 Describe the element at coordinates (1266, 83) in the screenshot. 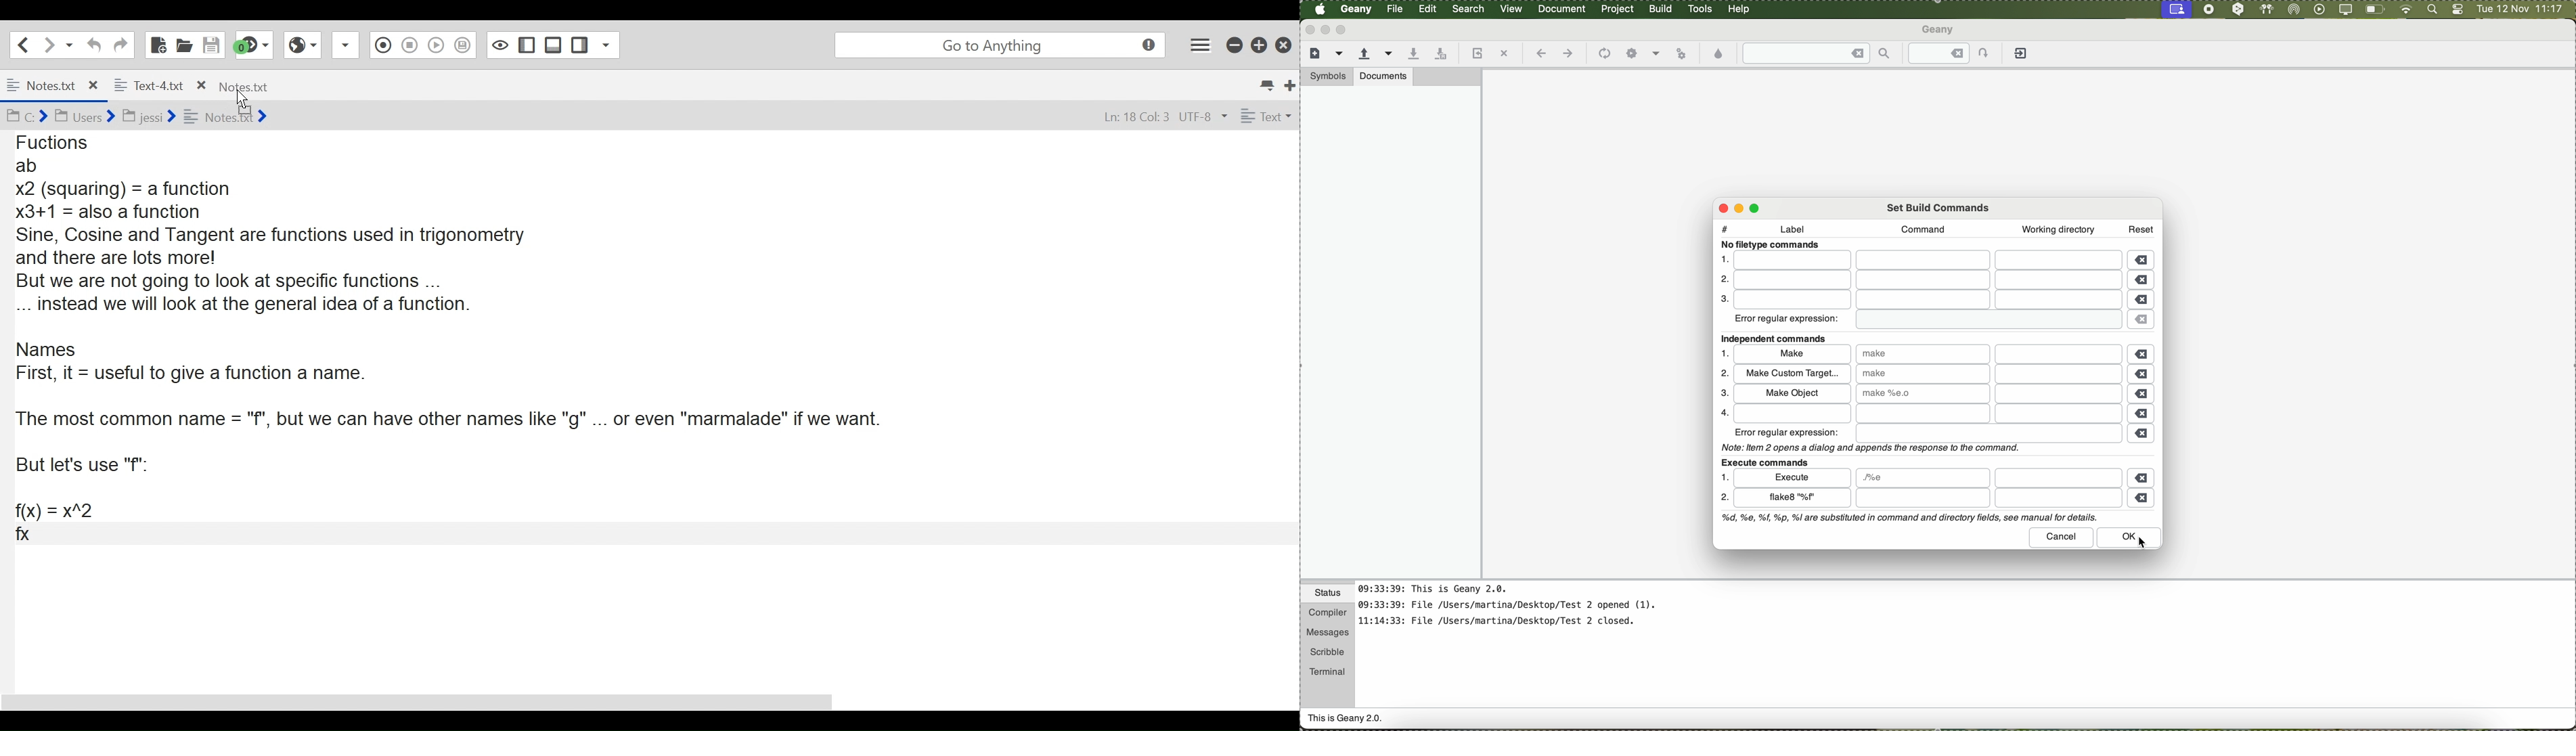

I see `List all tabs` at that location.